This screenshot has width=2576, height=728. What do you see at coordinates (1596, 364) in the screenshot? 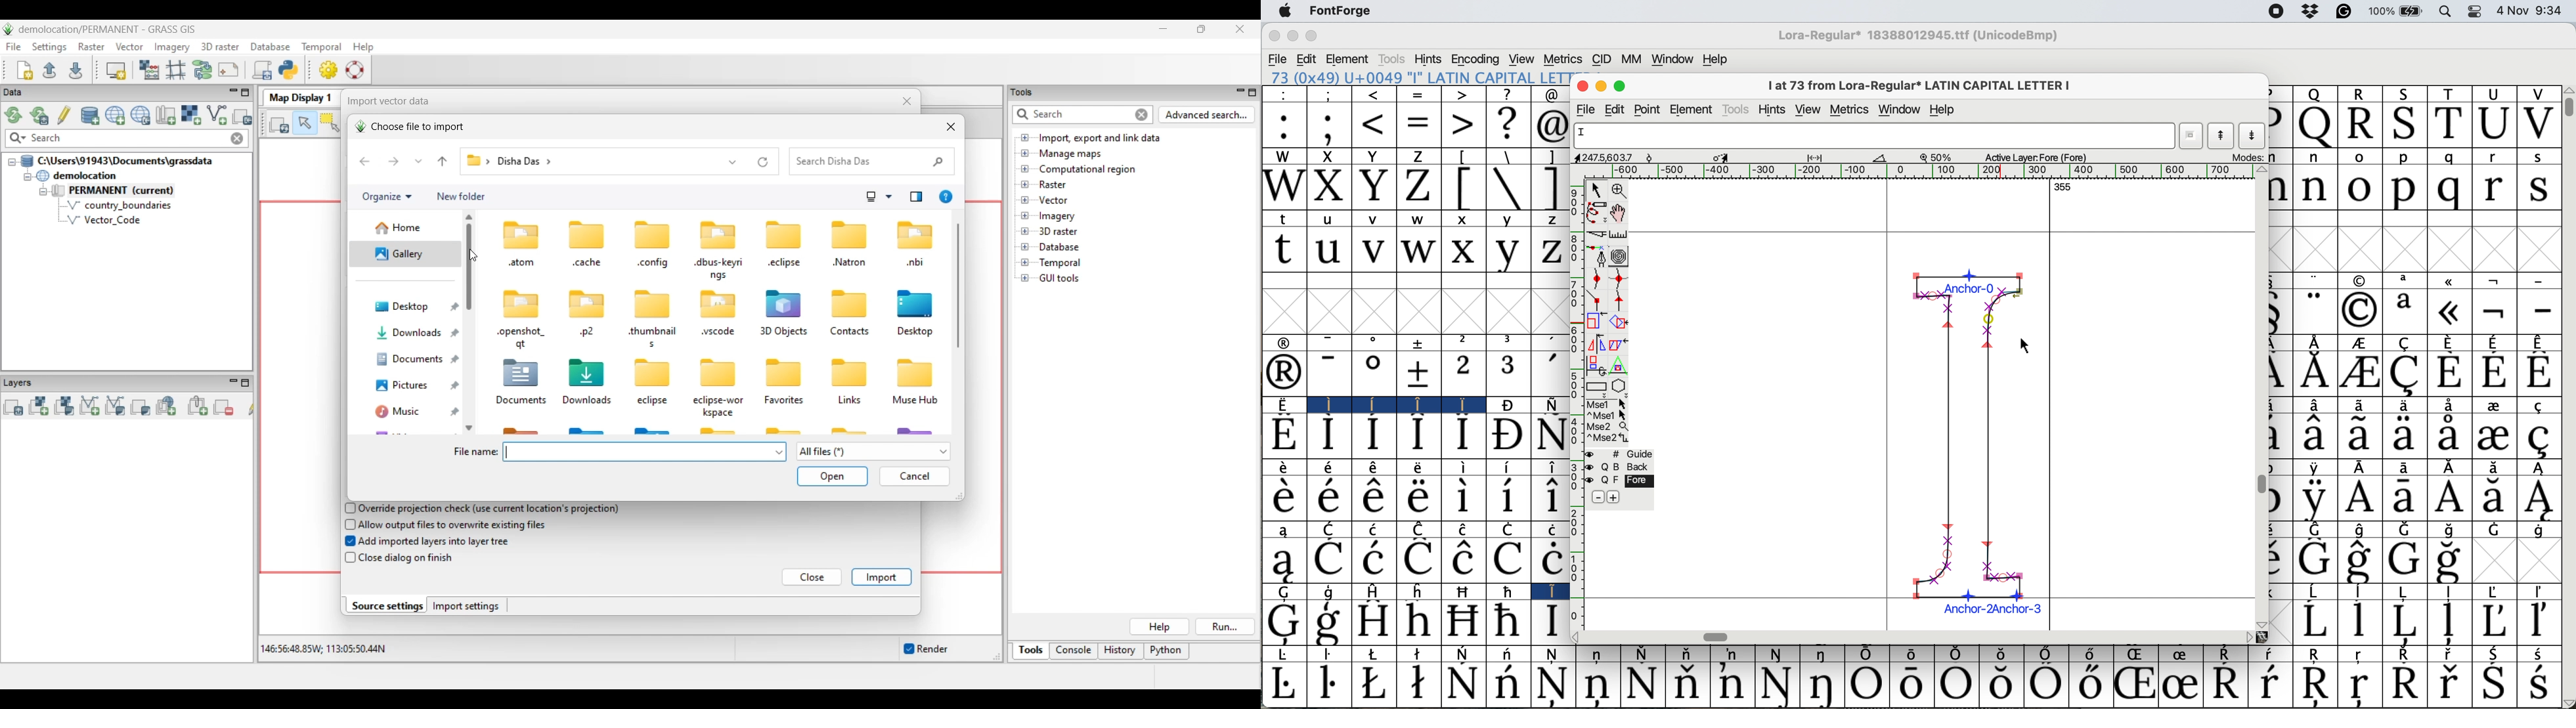
I see `rotate the selection in 3d and project back to plane` at bounding box center [1596, 364].